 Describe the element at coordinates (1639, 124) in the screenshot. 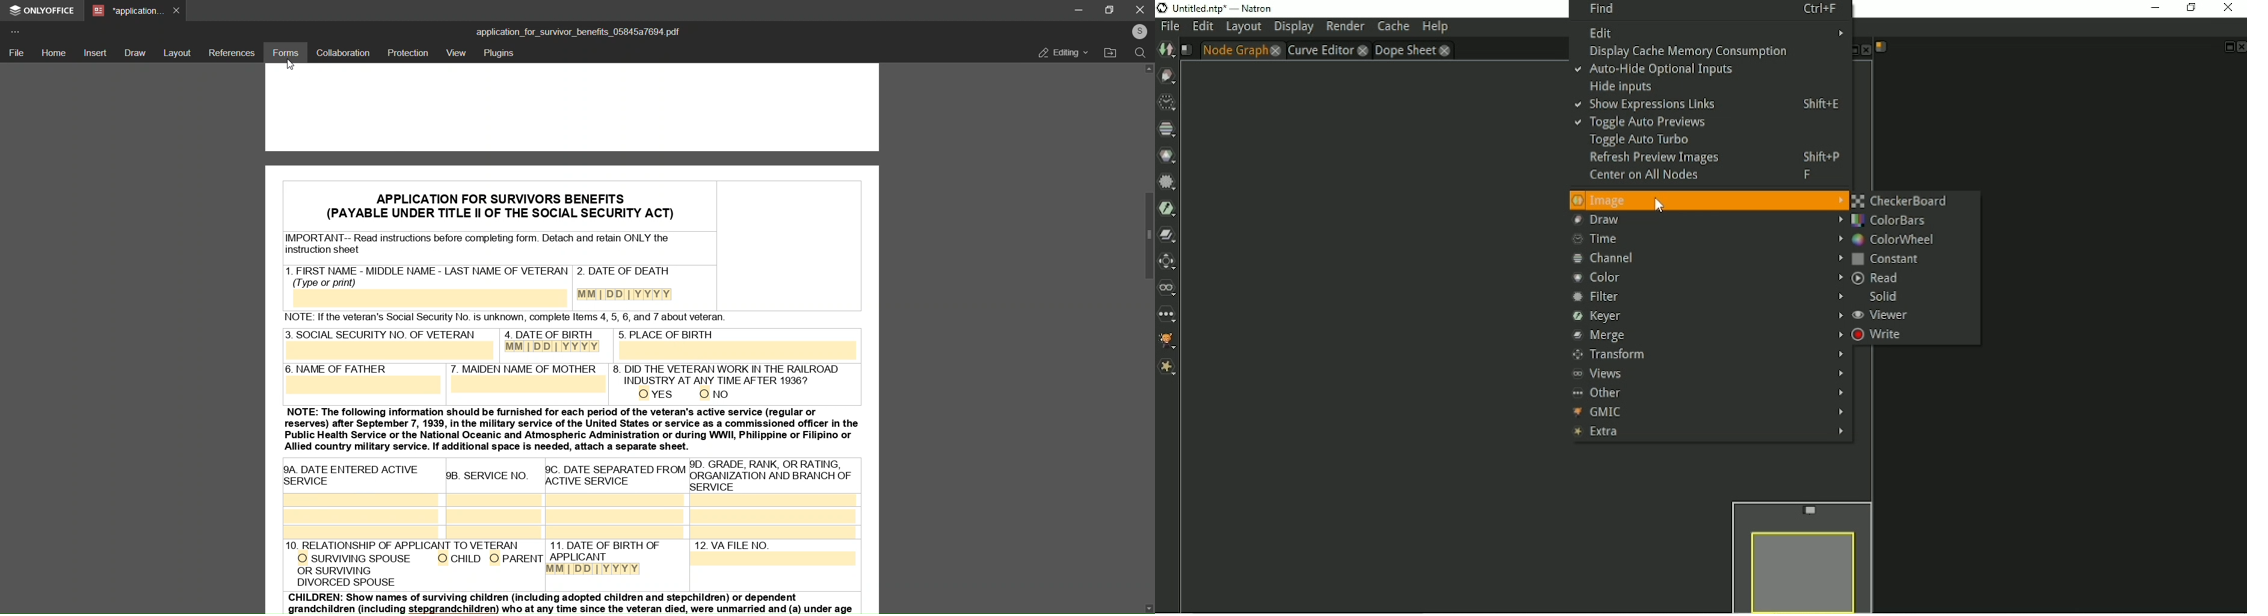

I see `Toggle auto previews` at that location.